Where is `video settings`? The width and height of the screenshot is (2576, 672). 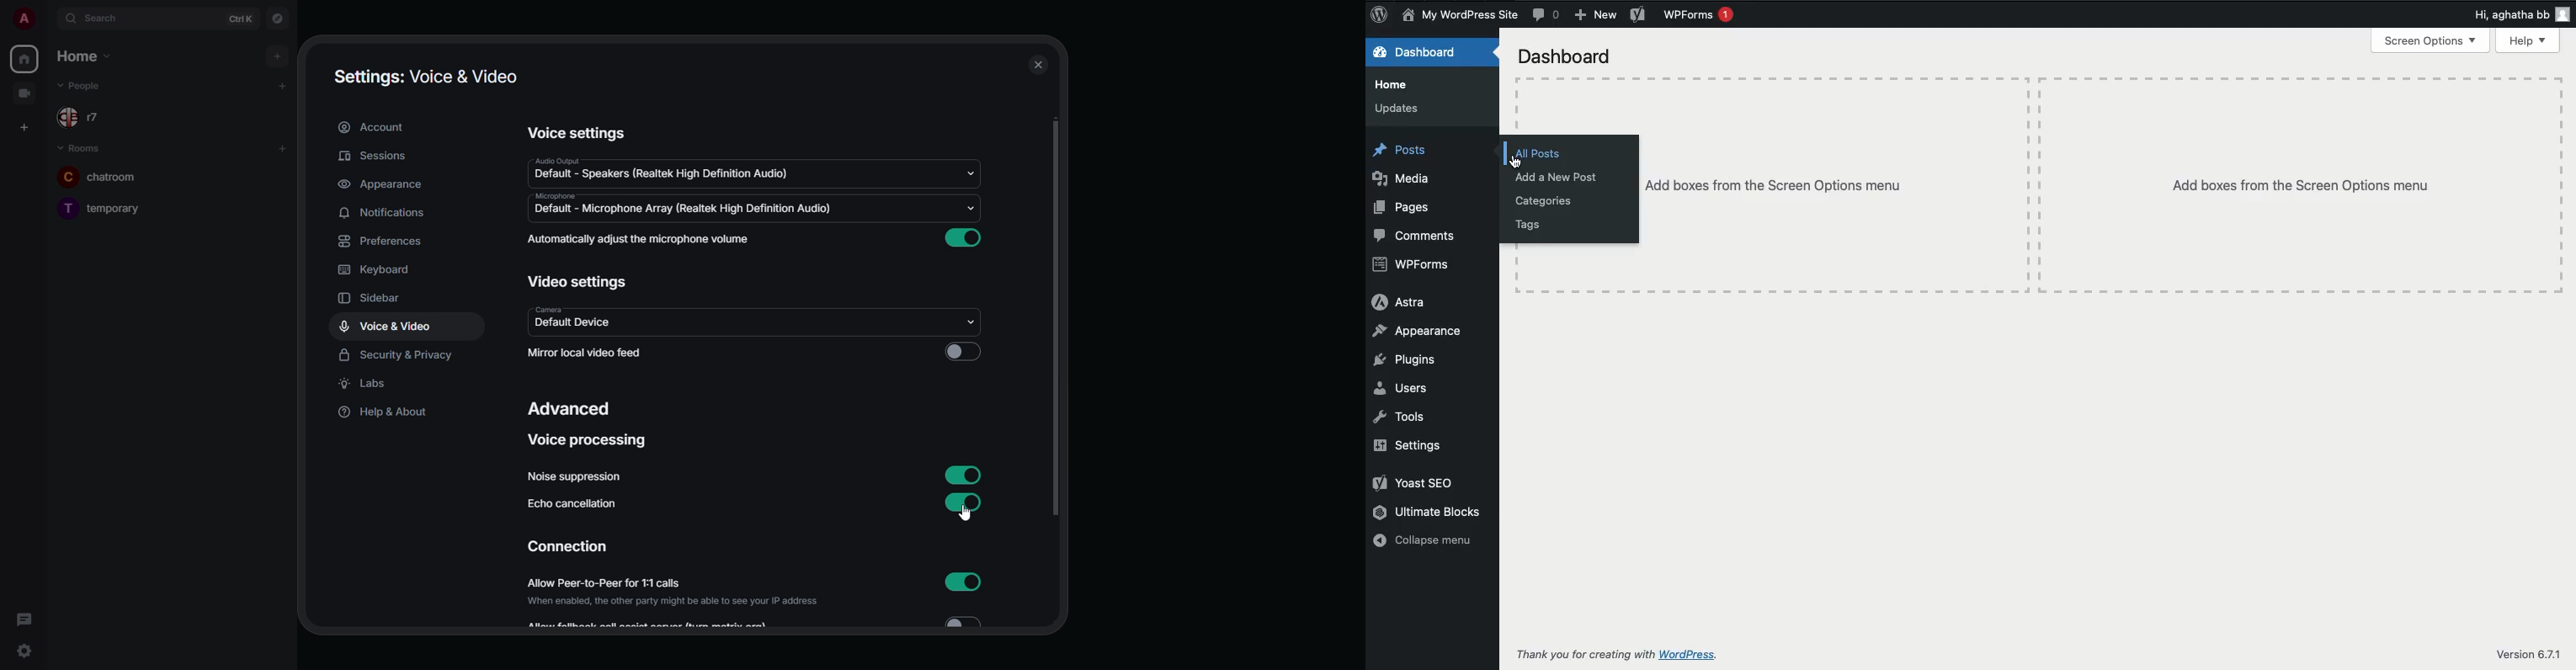
video settings is located at coordinates (578, 281).